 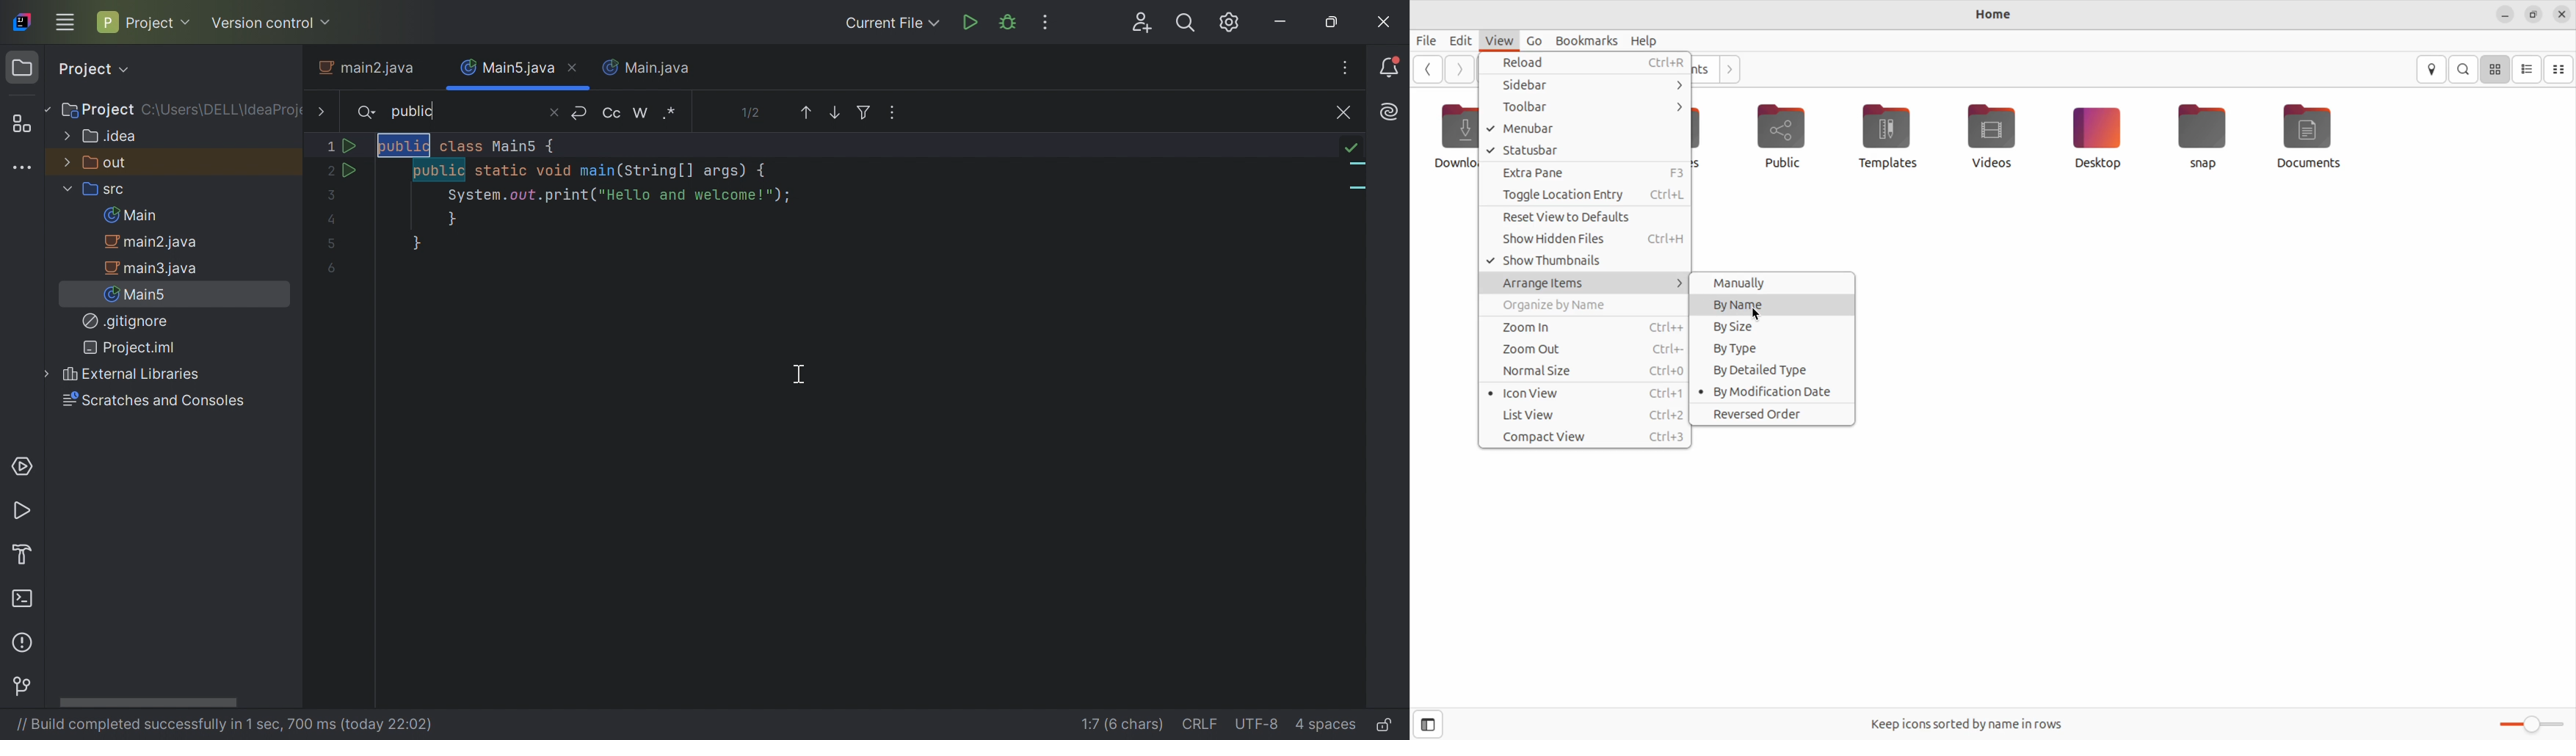 What do you see at coordinates (575, 67) in the screenshot?
I see `Close` at bounding box center [575, 67].